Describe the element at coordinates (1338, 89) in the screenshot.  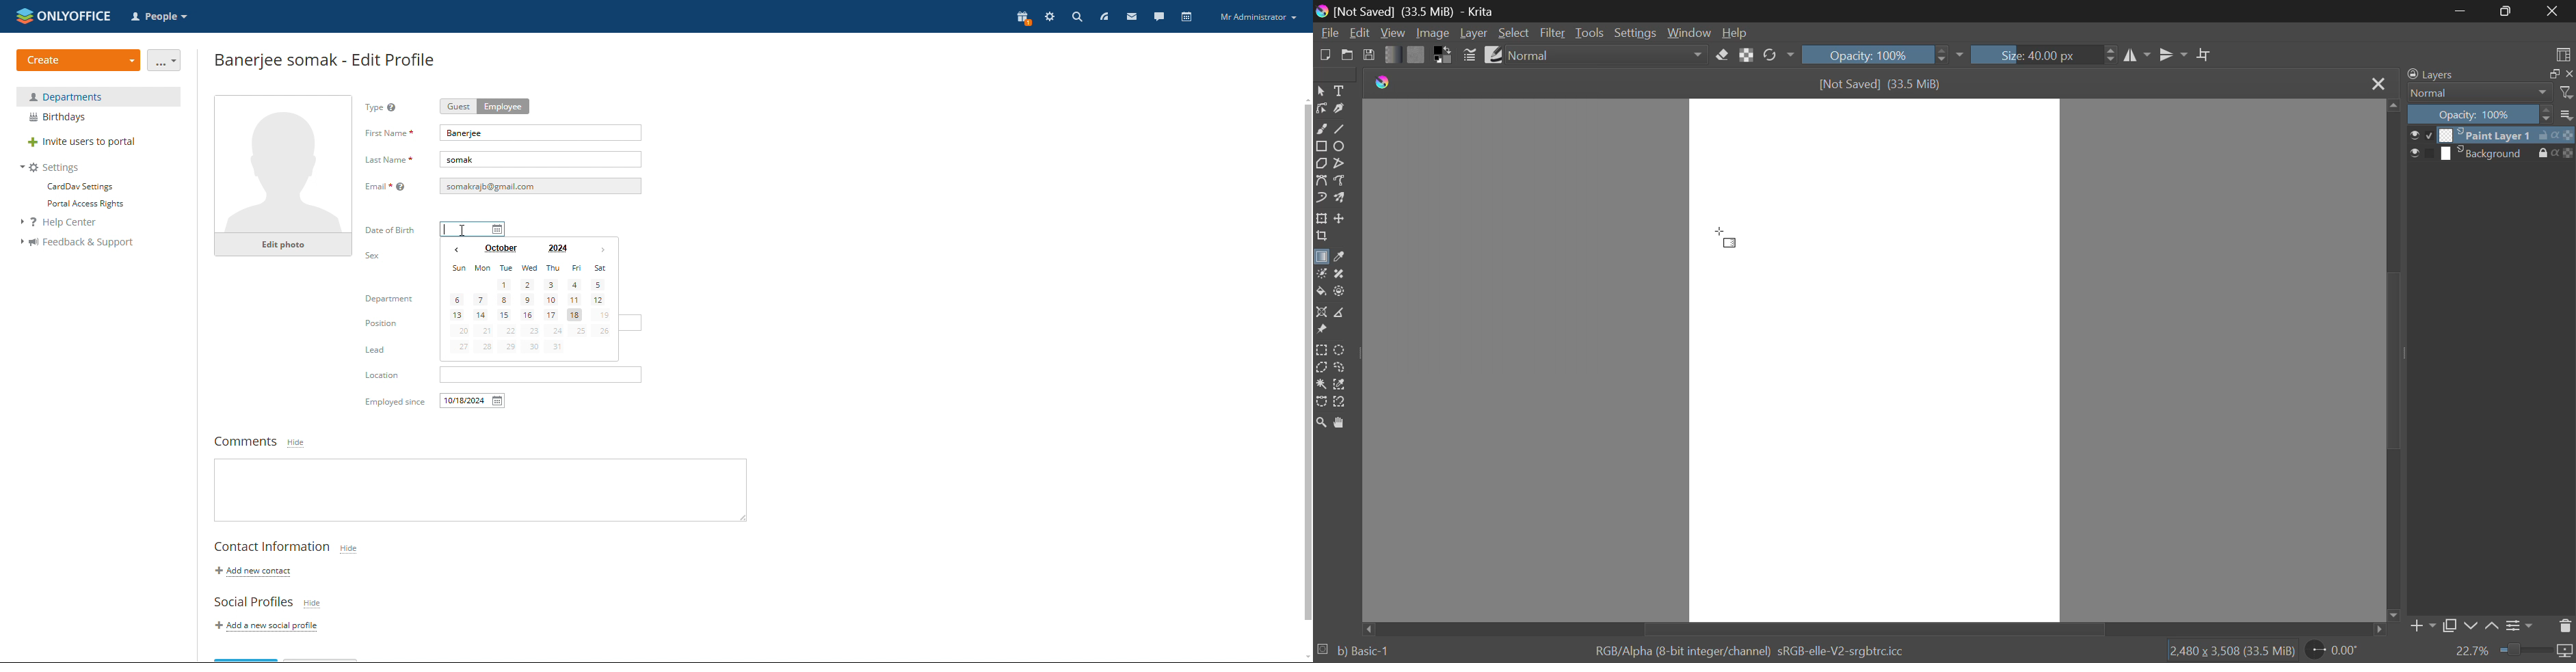
I see `Text` at that location.